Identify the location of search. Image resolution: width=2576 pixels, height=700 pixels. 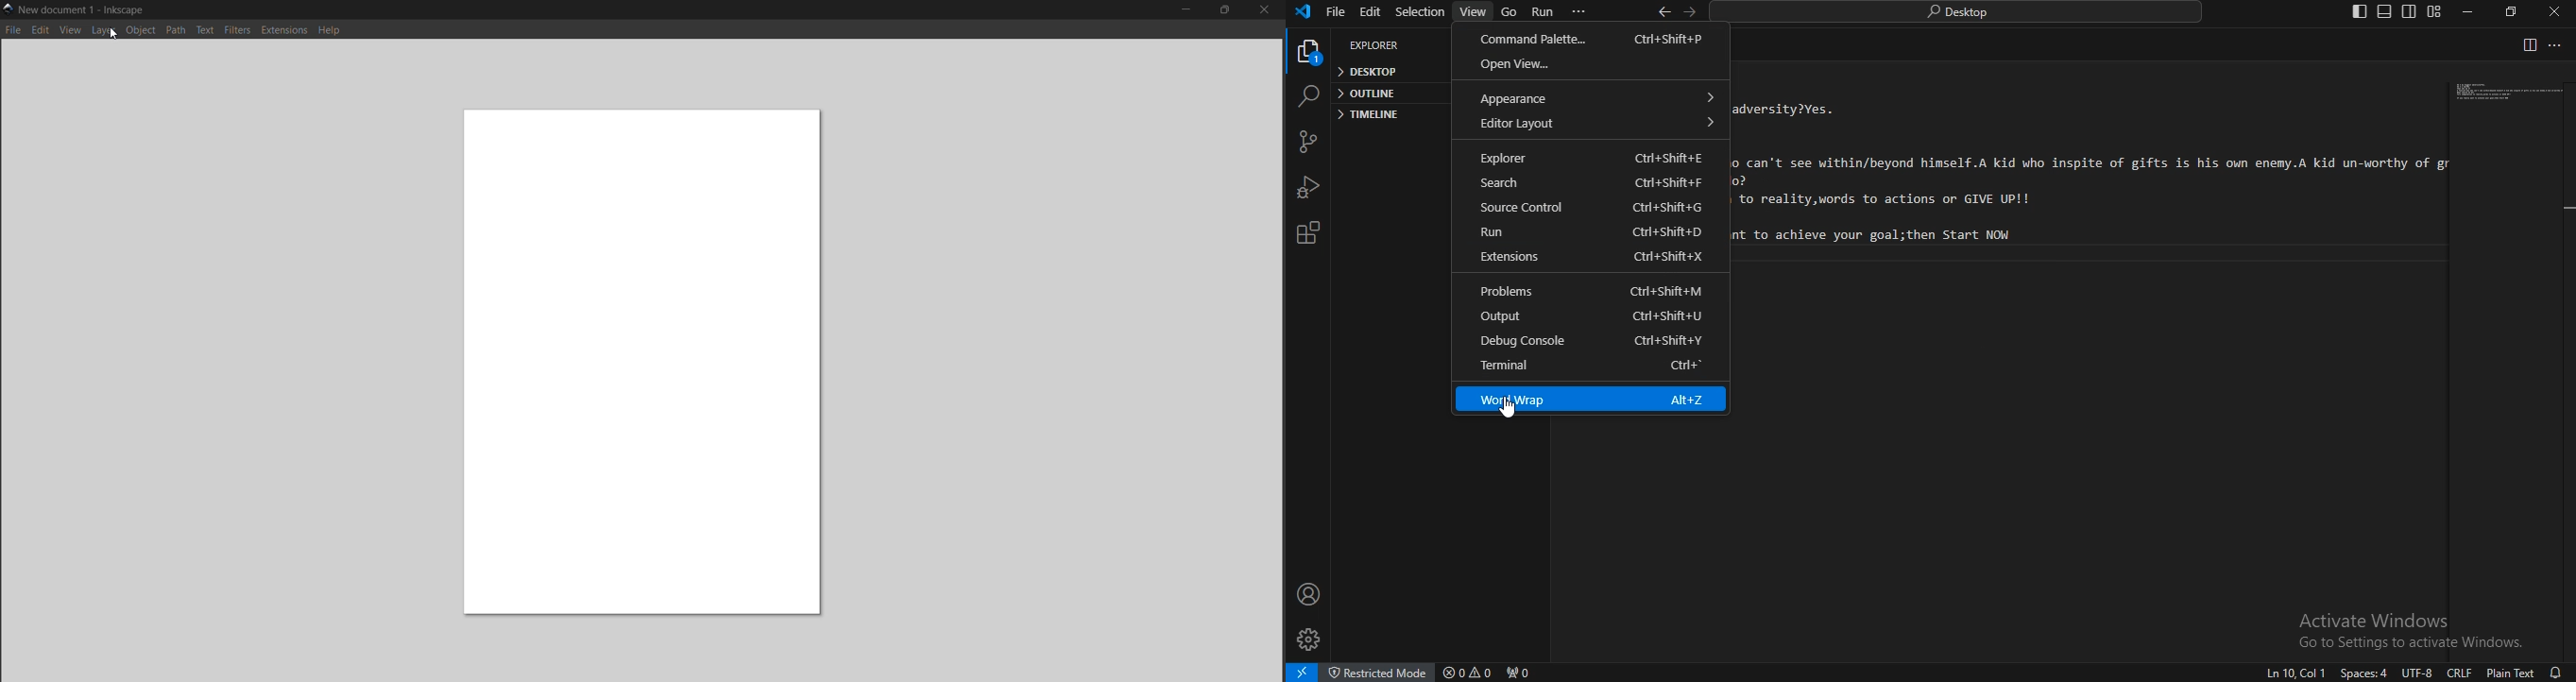
(1307, 96).